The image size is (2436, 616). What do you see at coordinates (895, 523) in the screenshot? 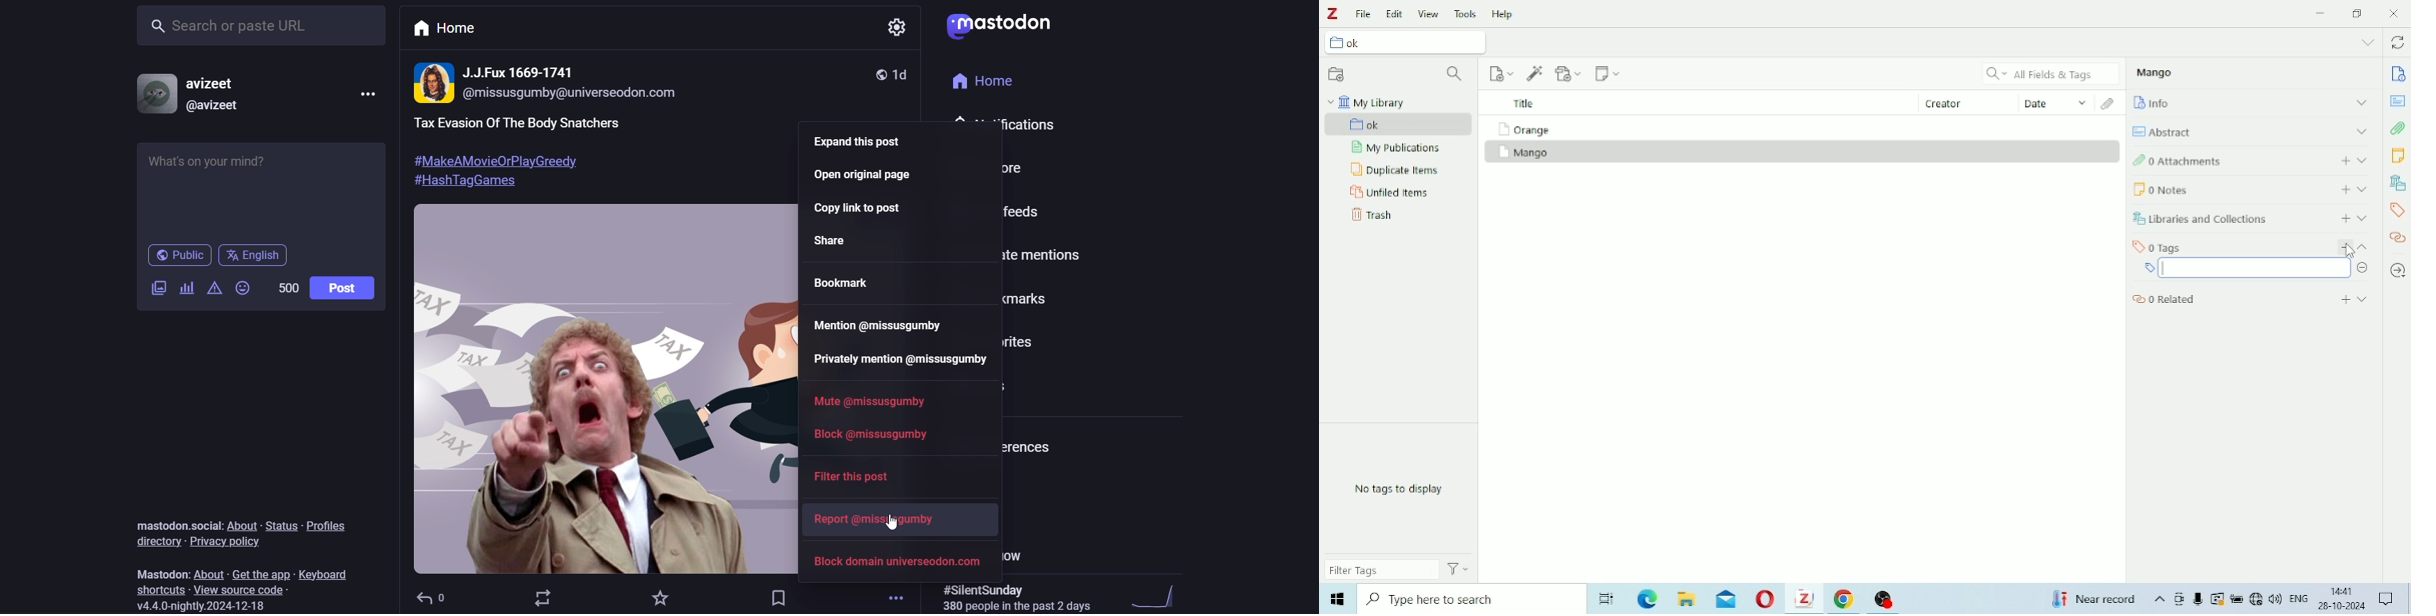
I see `cursor` at bounding box center [895, 523].